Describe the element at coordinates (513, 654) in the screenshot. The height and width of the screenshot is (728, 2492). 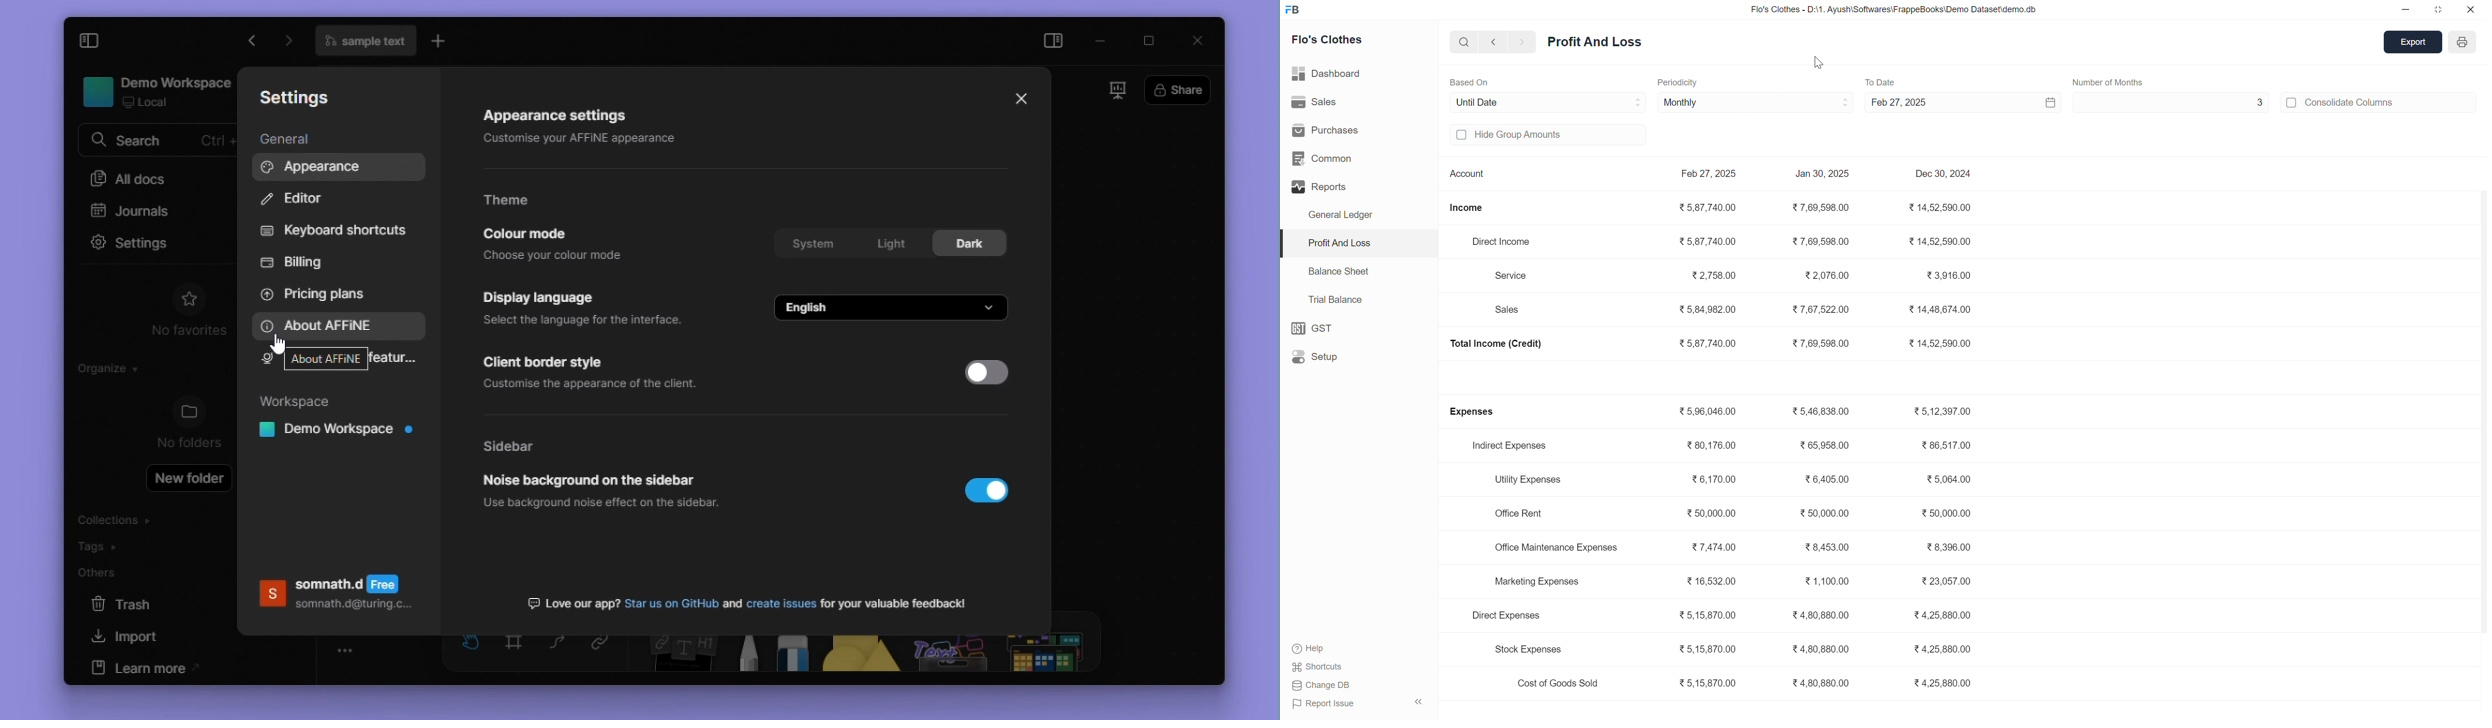
I see `frame` at that location.